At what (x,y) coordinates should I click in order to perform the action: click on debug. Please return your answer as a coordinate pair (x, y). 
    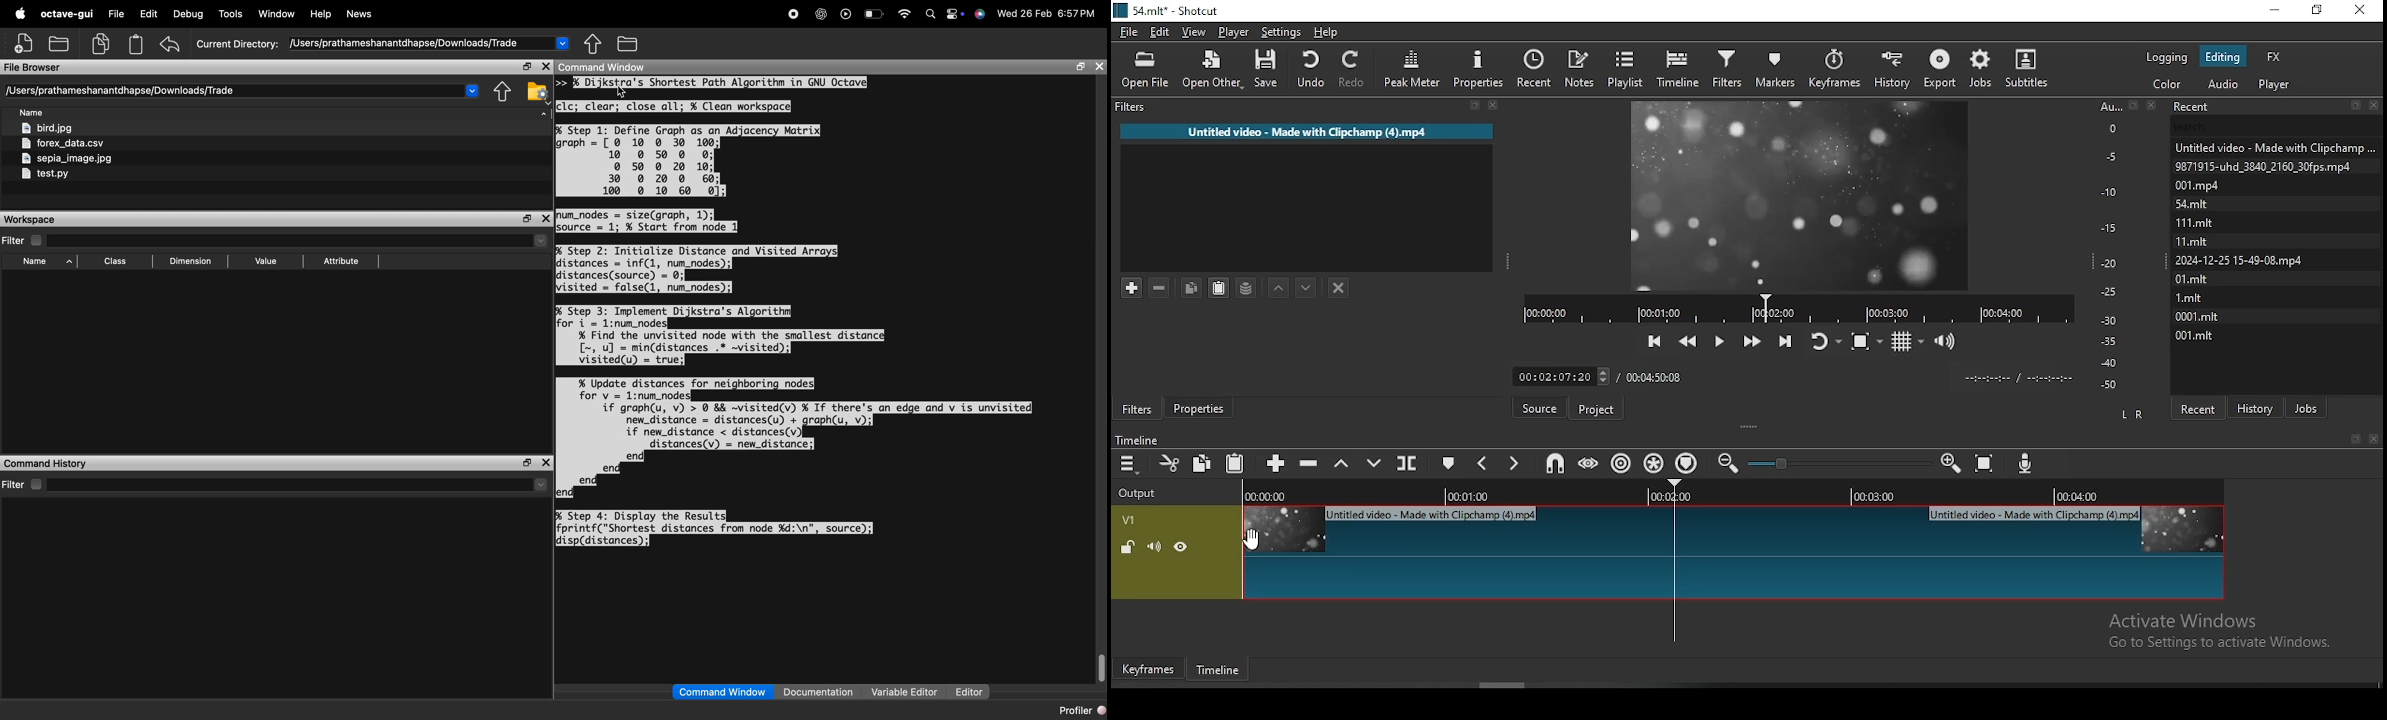
    Looking at the image, I should click on (189, 14).